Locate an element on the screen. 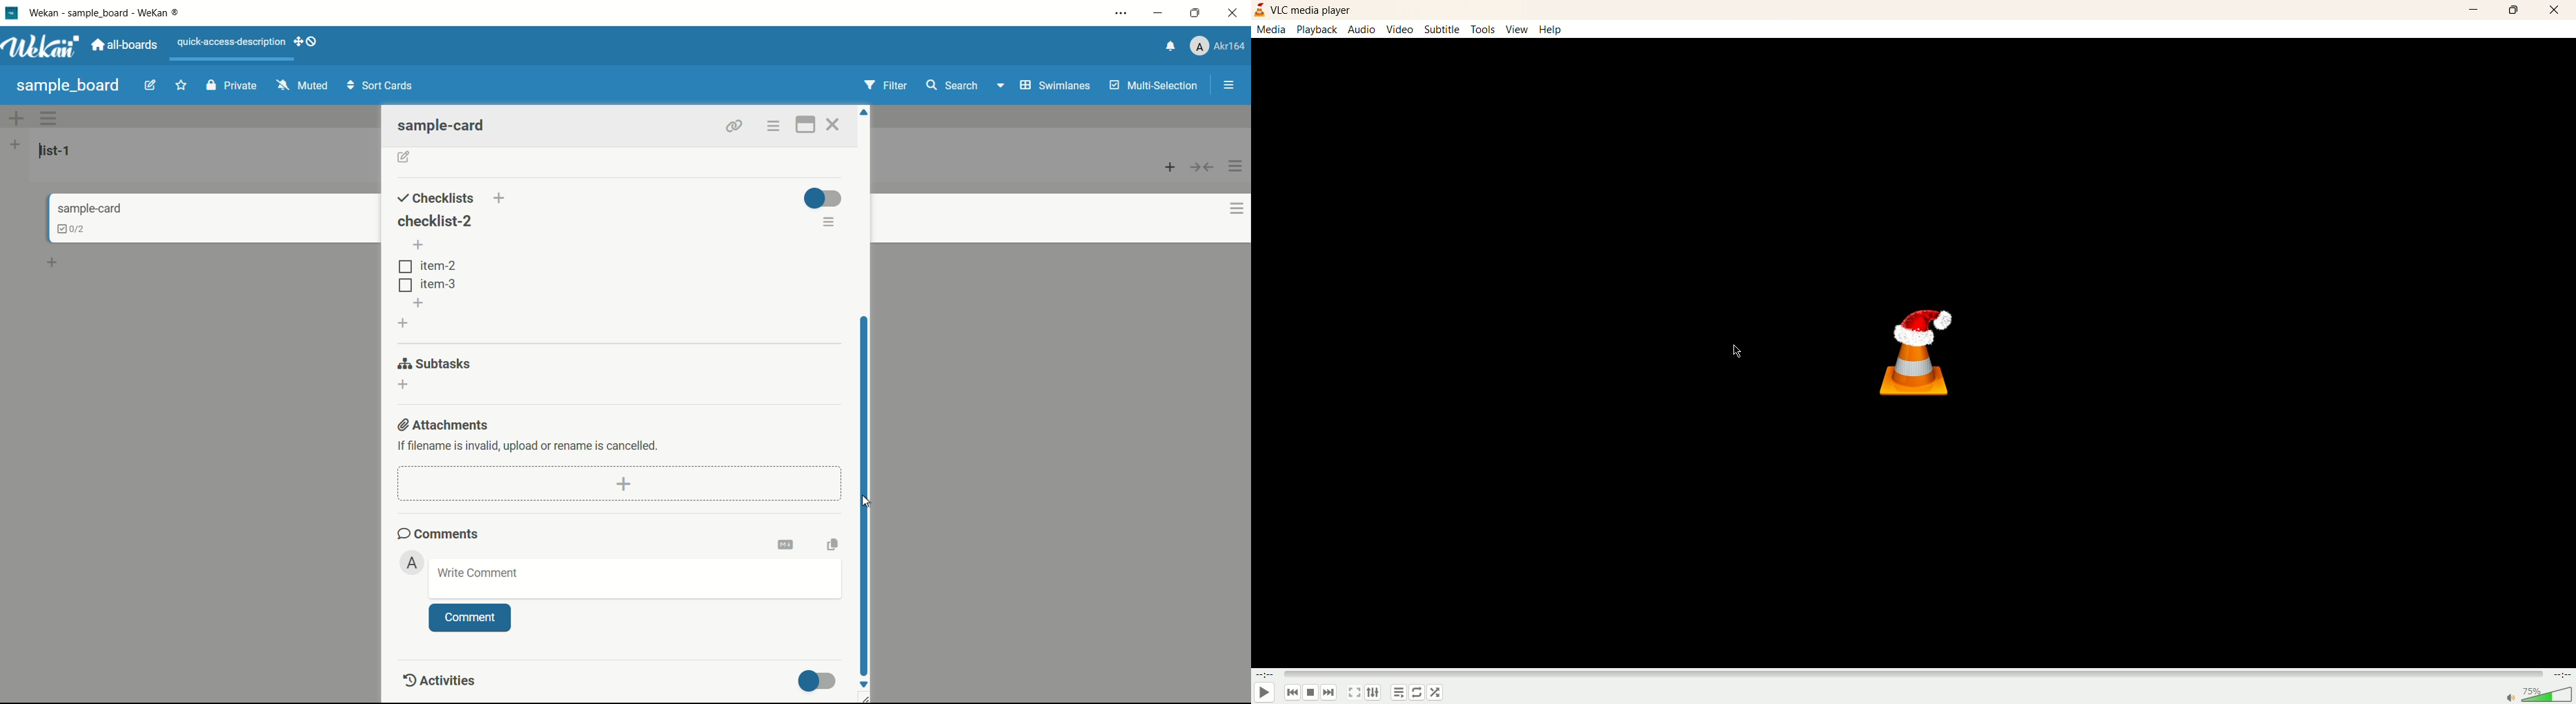 The height and width of the screenshot is (728, 2576). logo is located at coordinates (1259, 9).